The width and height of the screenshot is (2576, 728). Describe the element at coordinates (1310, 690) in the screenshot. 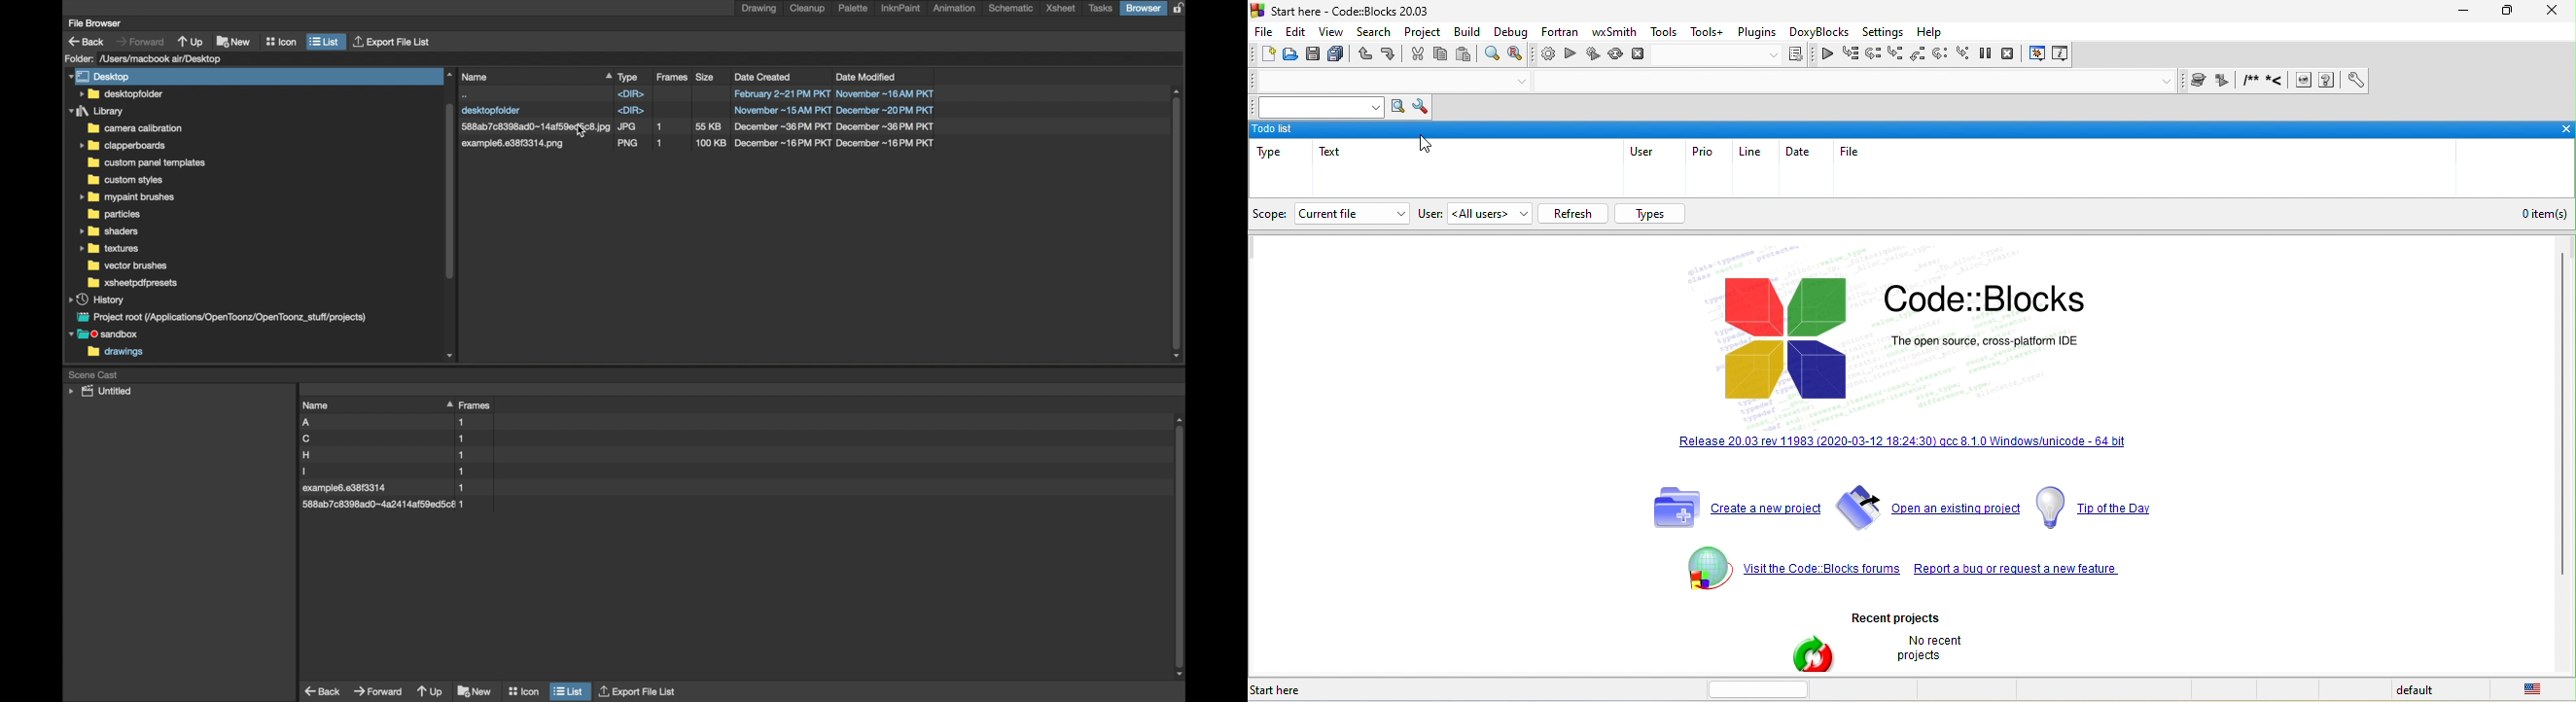

I see `start here` at that location.